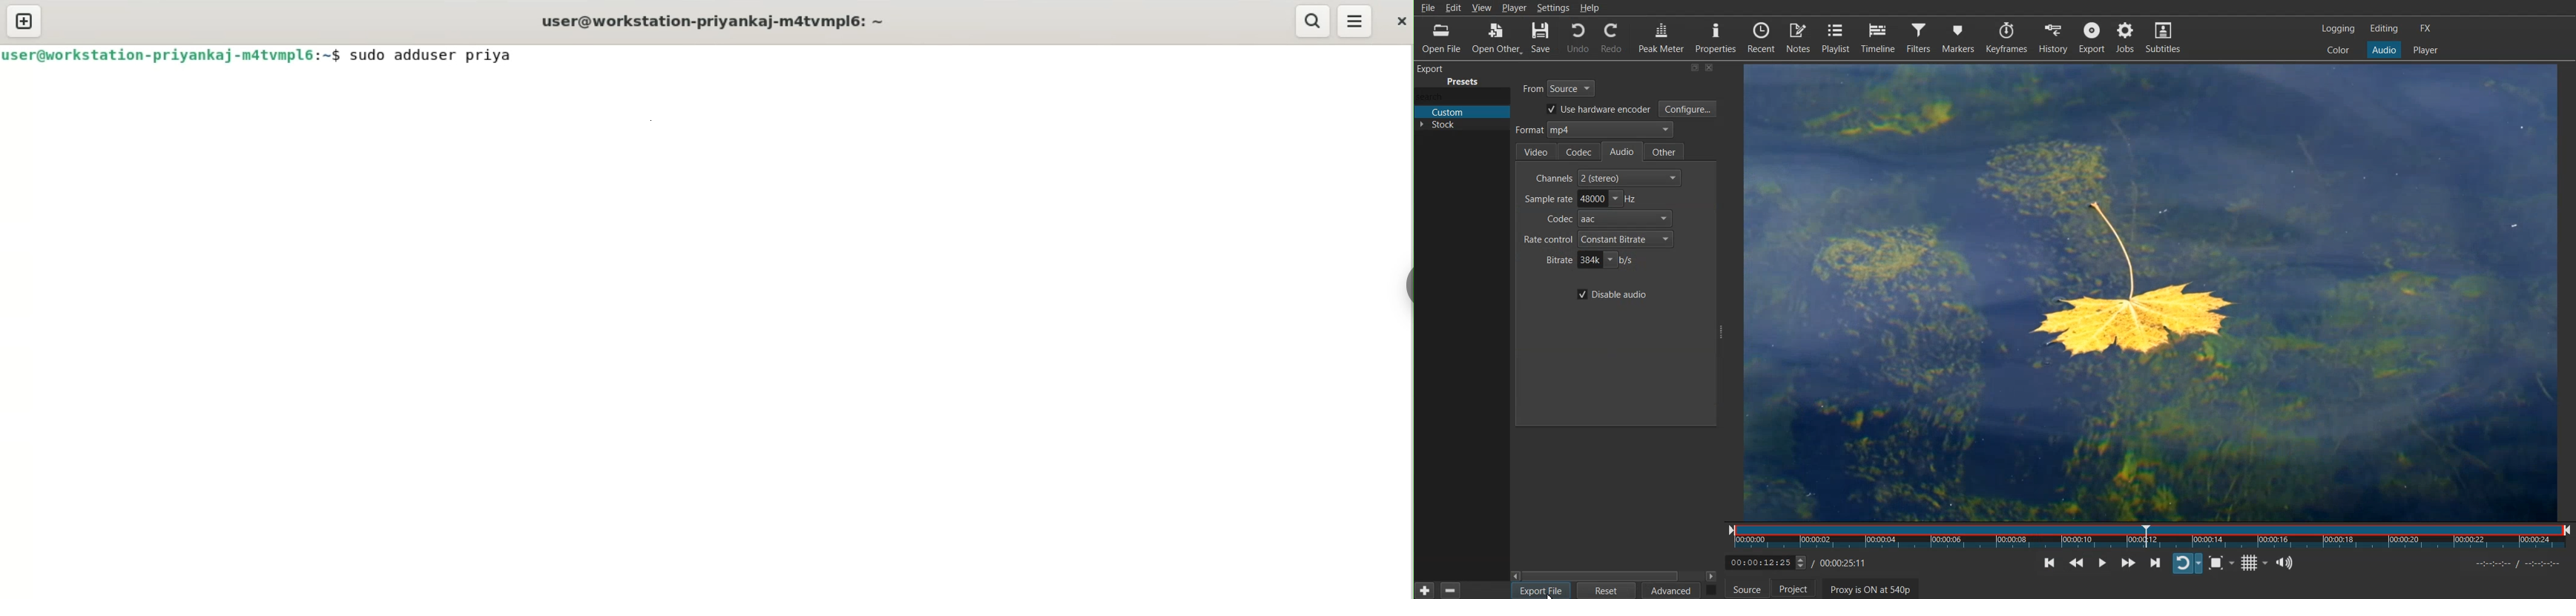 This screenshot has width=2576, height=616. I want to click on Use hardware encoder, so click(1596, 110).